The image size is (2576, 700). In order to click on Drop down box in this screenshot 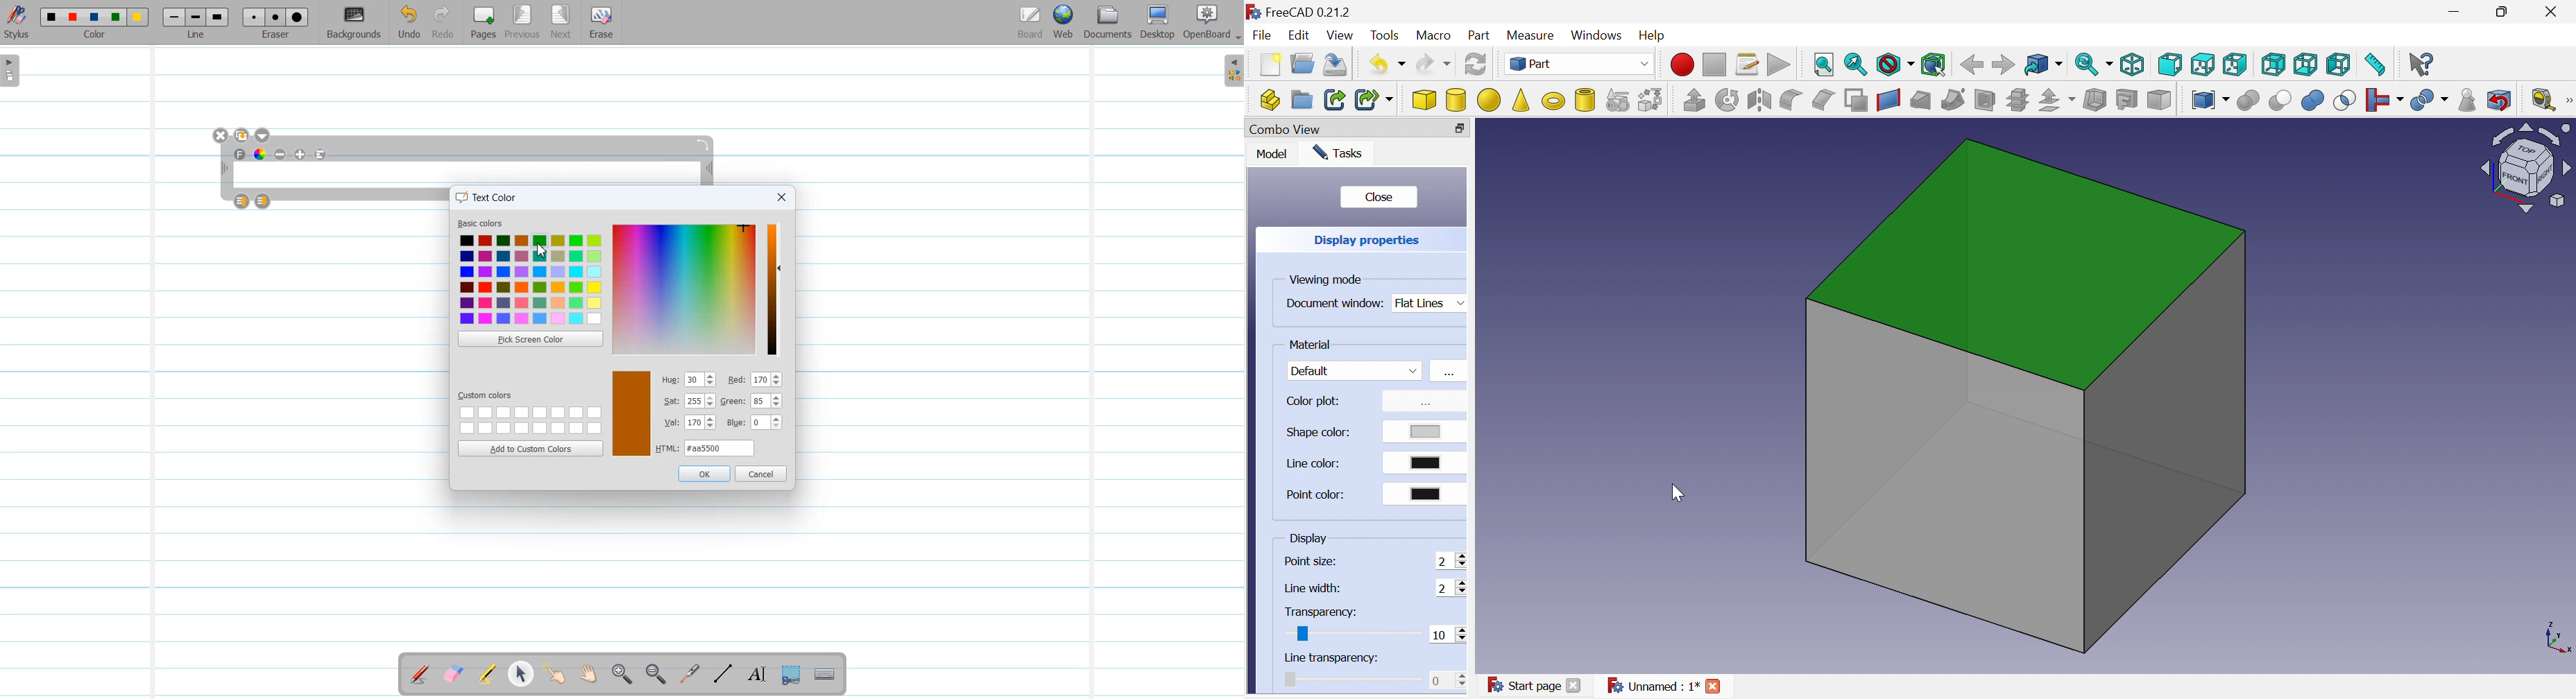, I will do `click(264, 136)`.